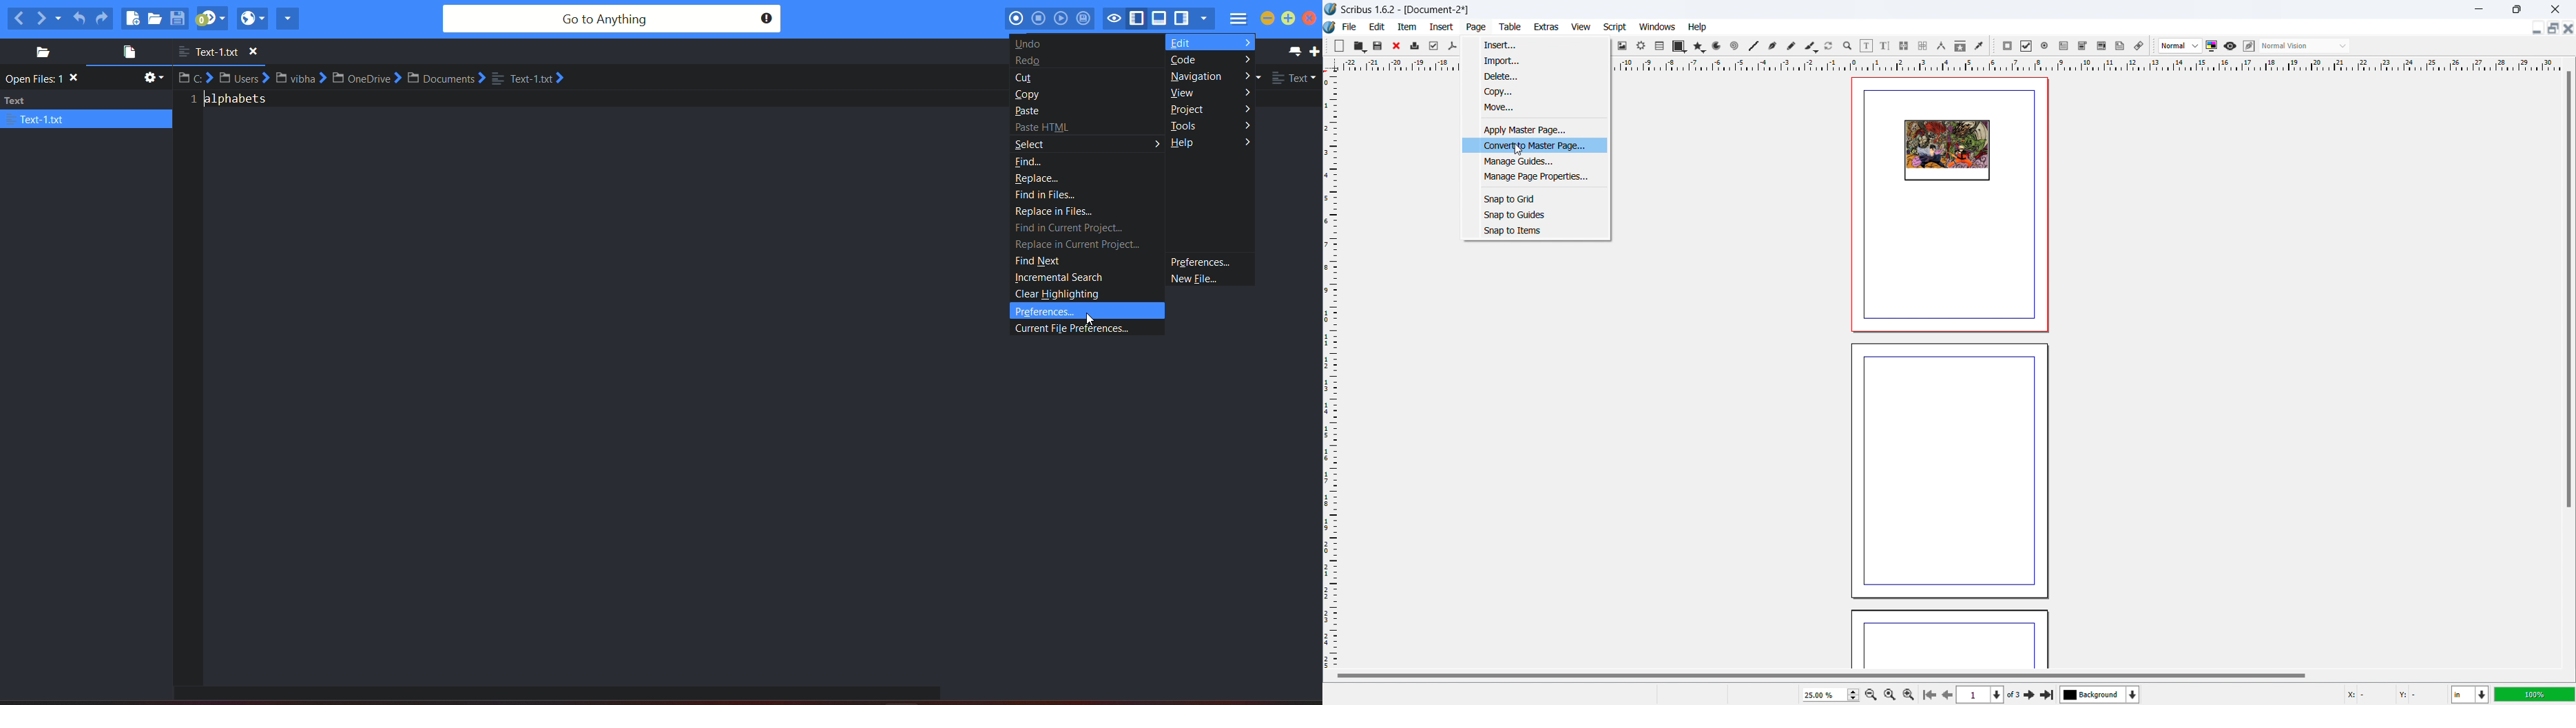 This screenshot has height=728, width=2576. I want to click on copy item properties, so click(1960, 46).